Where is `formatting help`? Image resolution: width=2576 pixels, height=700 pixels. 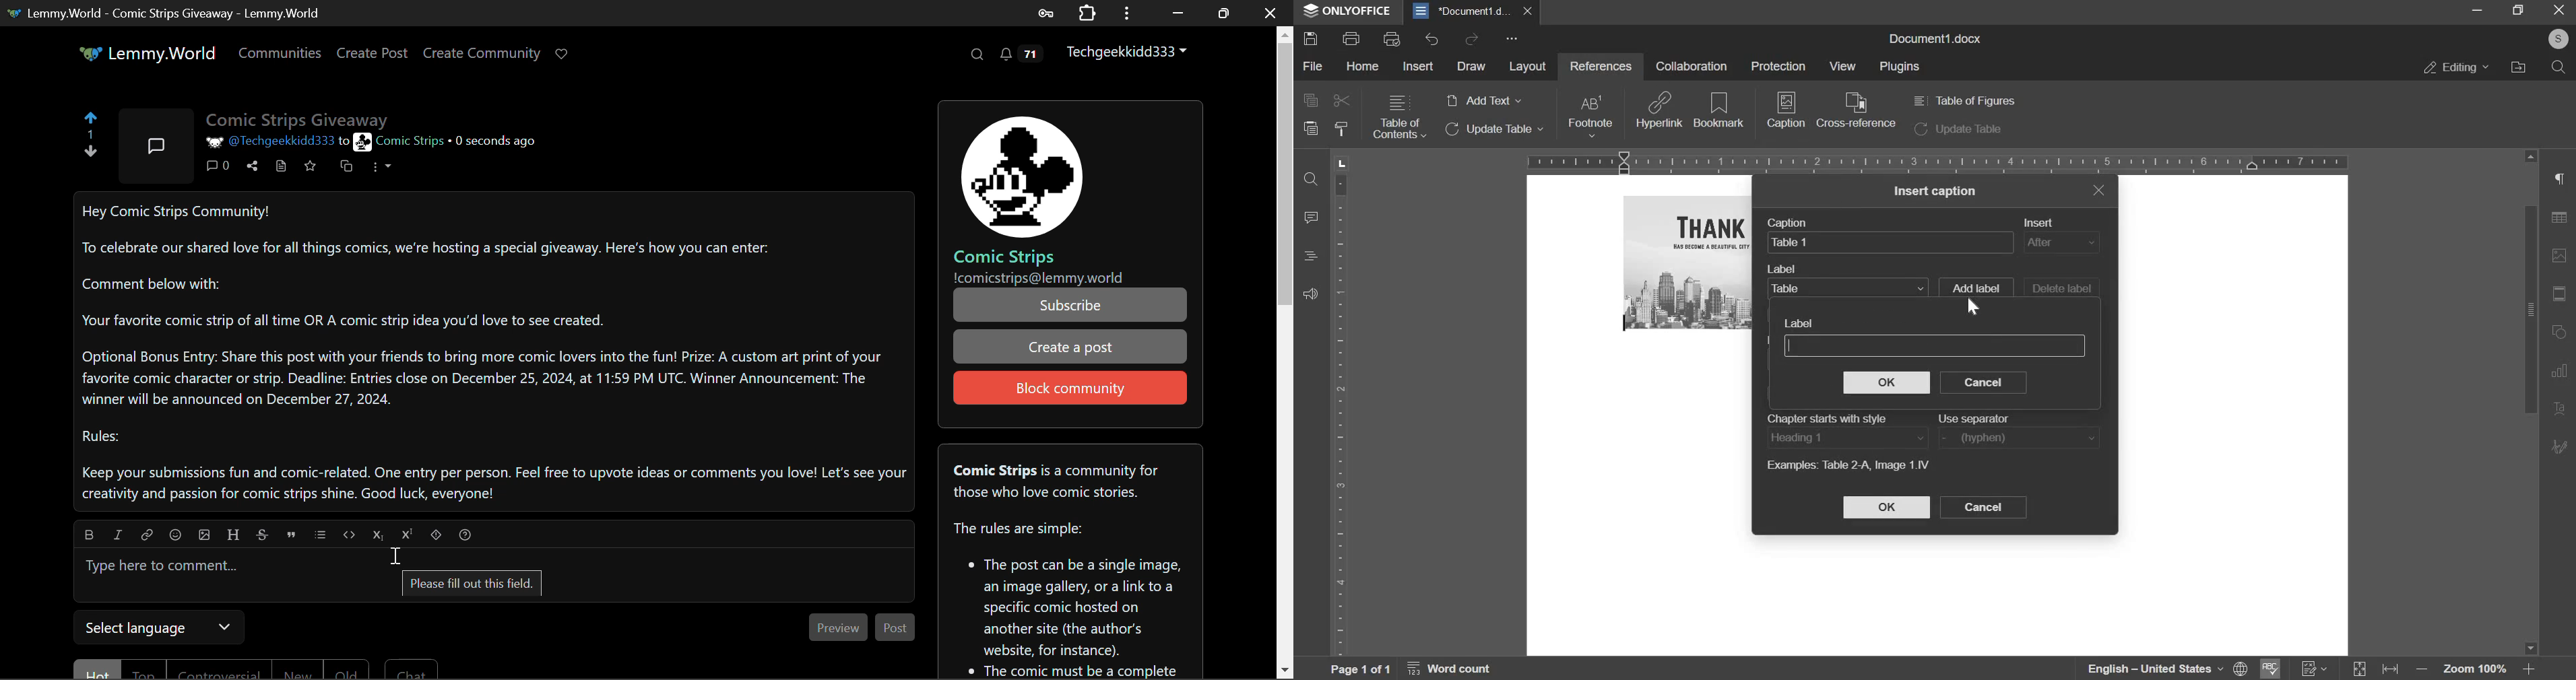
formatting help is located at coordinates (465, 533).